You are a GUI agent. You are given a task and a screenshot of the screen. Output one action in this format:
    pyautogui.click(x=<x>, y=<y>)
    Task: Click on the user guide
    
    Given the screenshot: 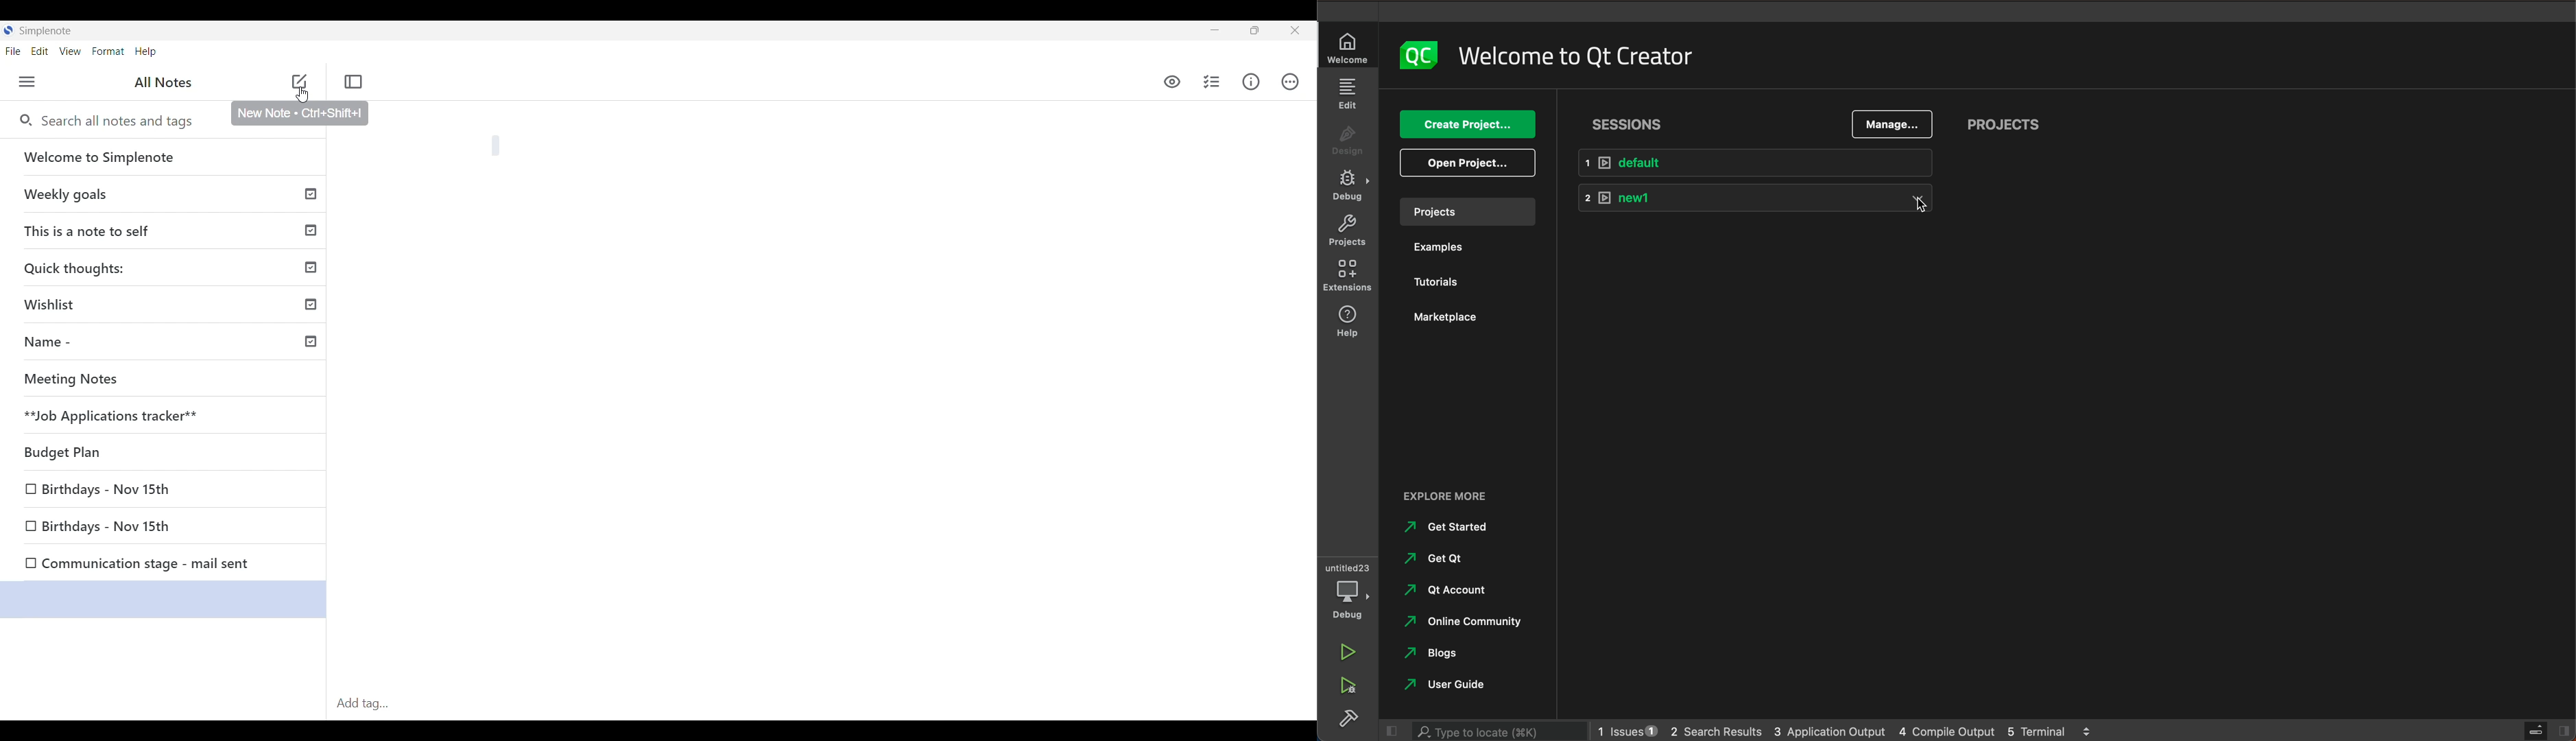 What is the action you would take?
    pyautogui.click(x=1456, y=685)
    